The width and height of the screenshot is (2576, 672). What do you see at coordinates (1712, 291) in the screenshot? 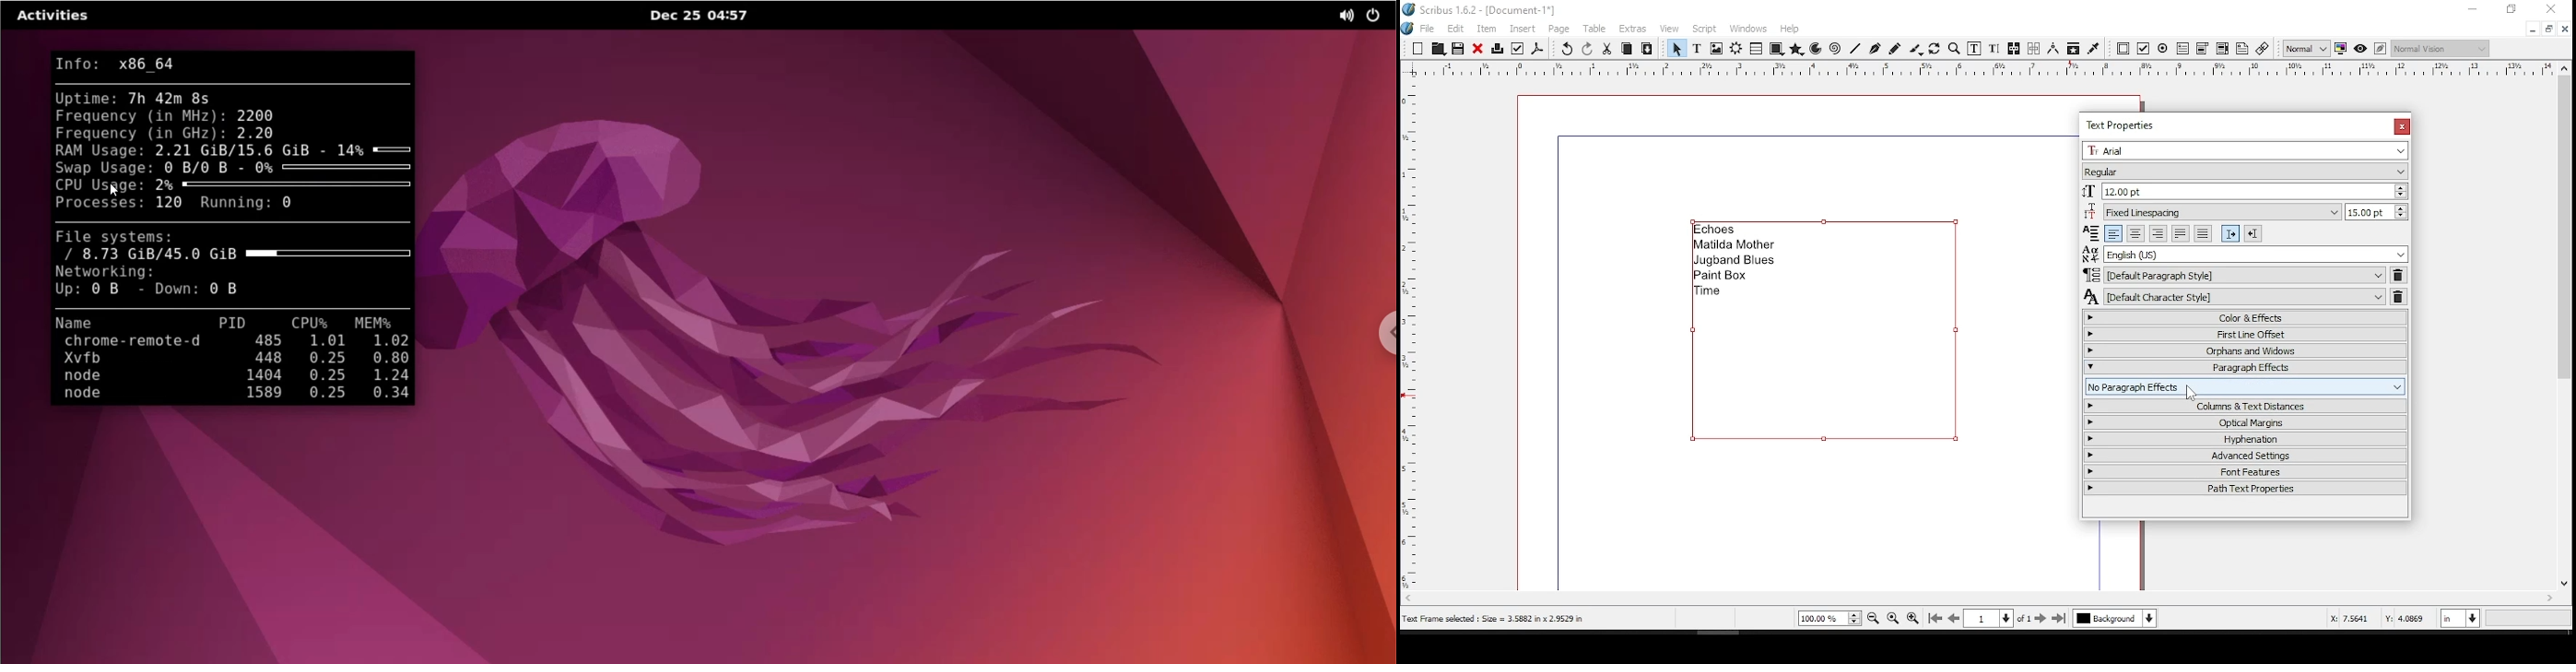
I see `time` at bounding box center [1712, 291].